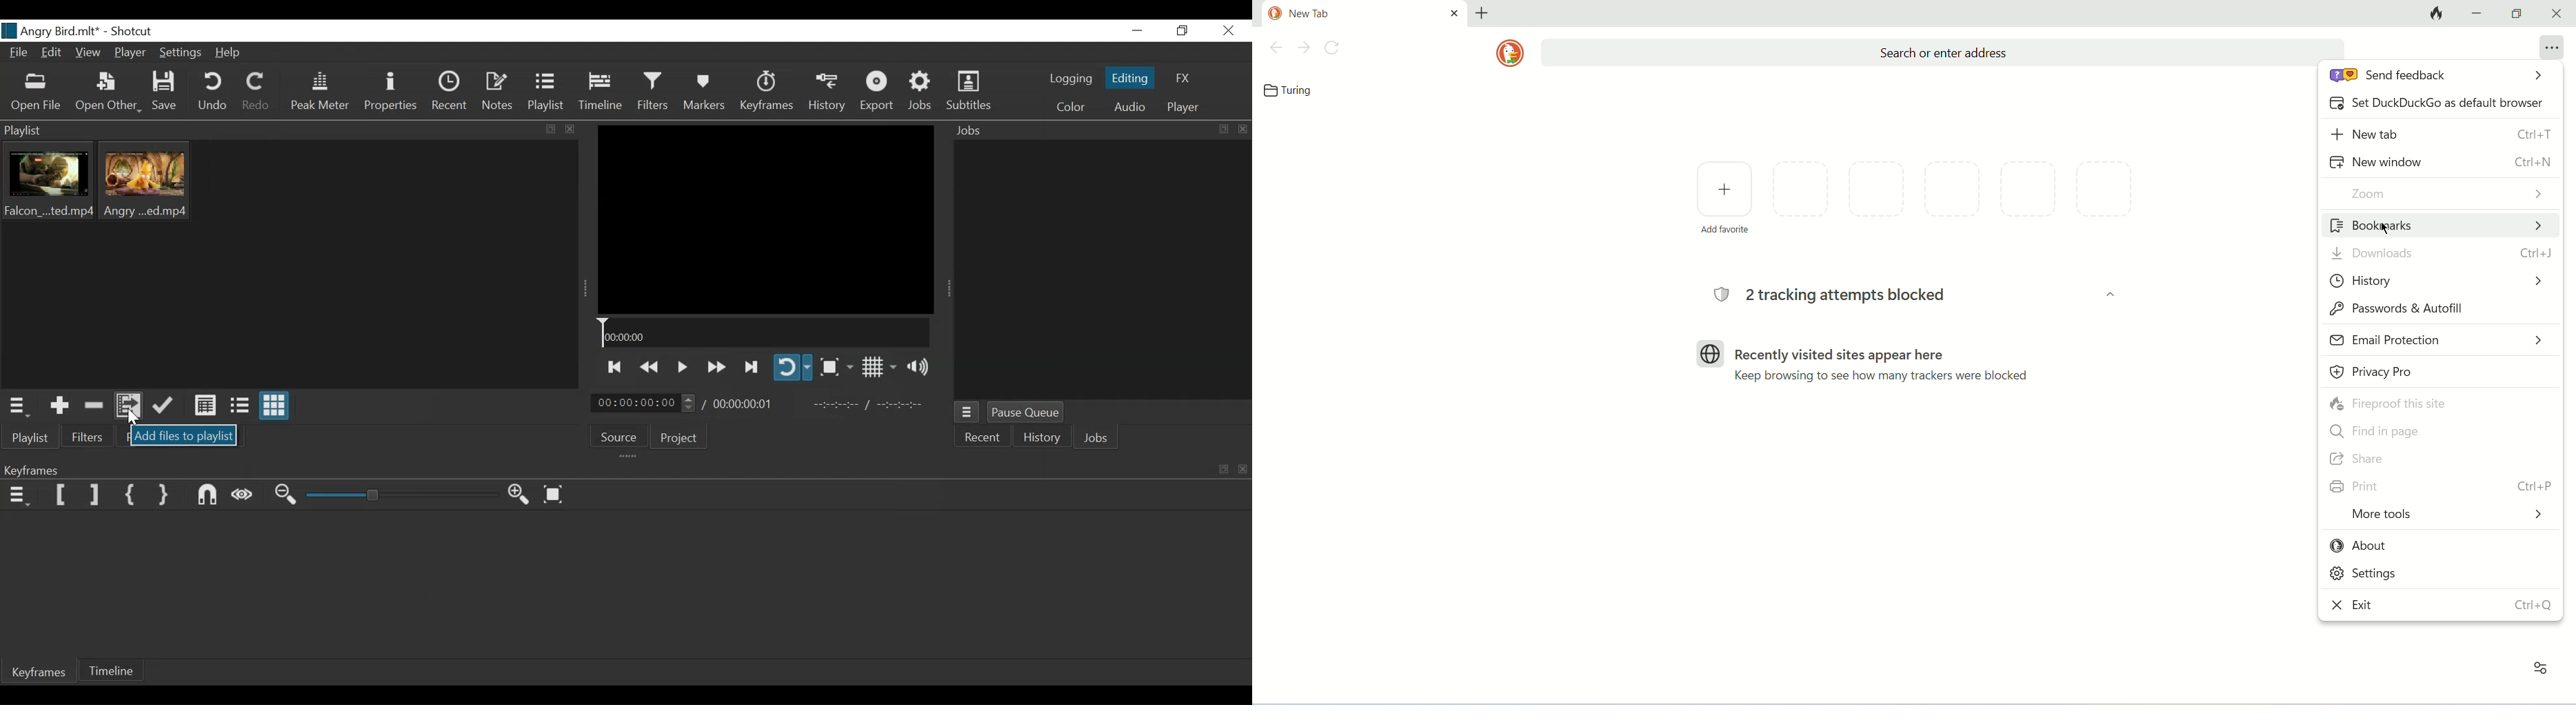  Describe the element at coordinates (61, 495) in the screenshot. I see `Ser Filter First` at that location.